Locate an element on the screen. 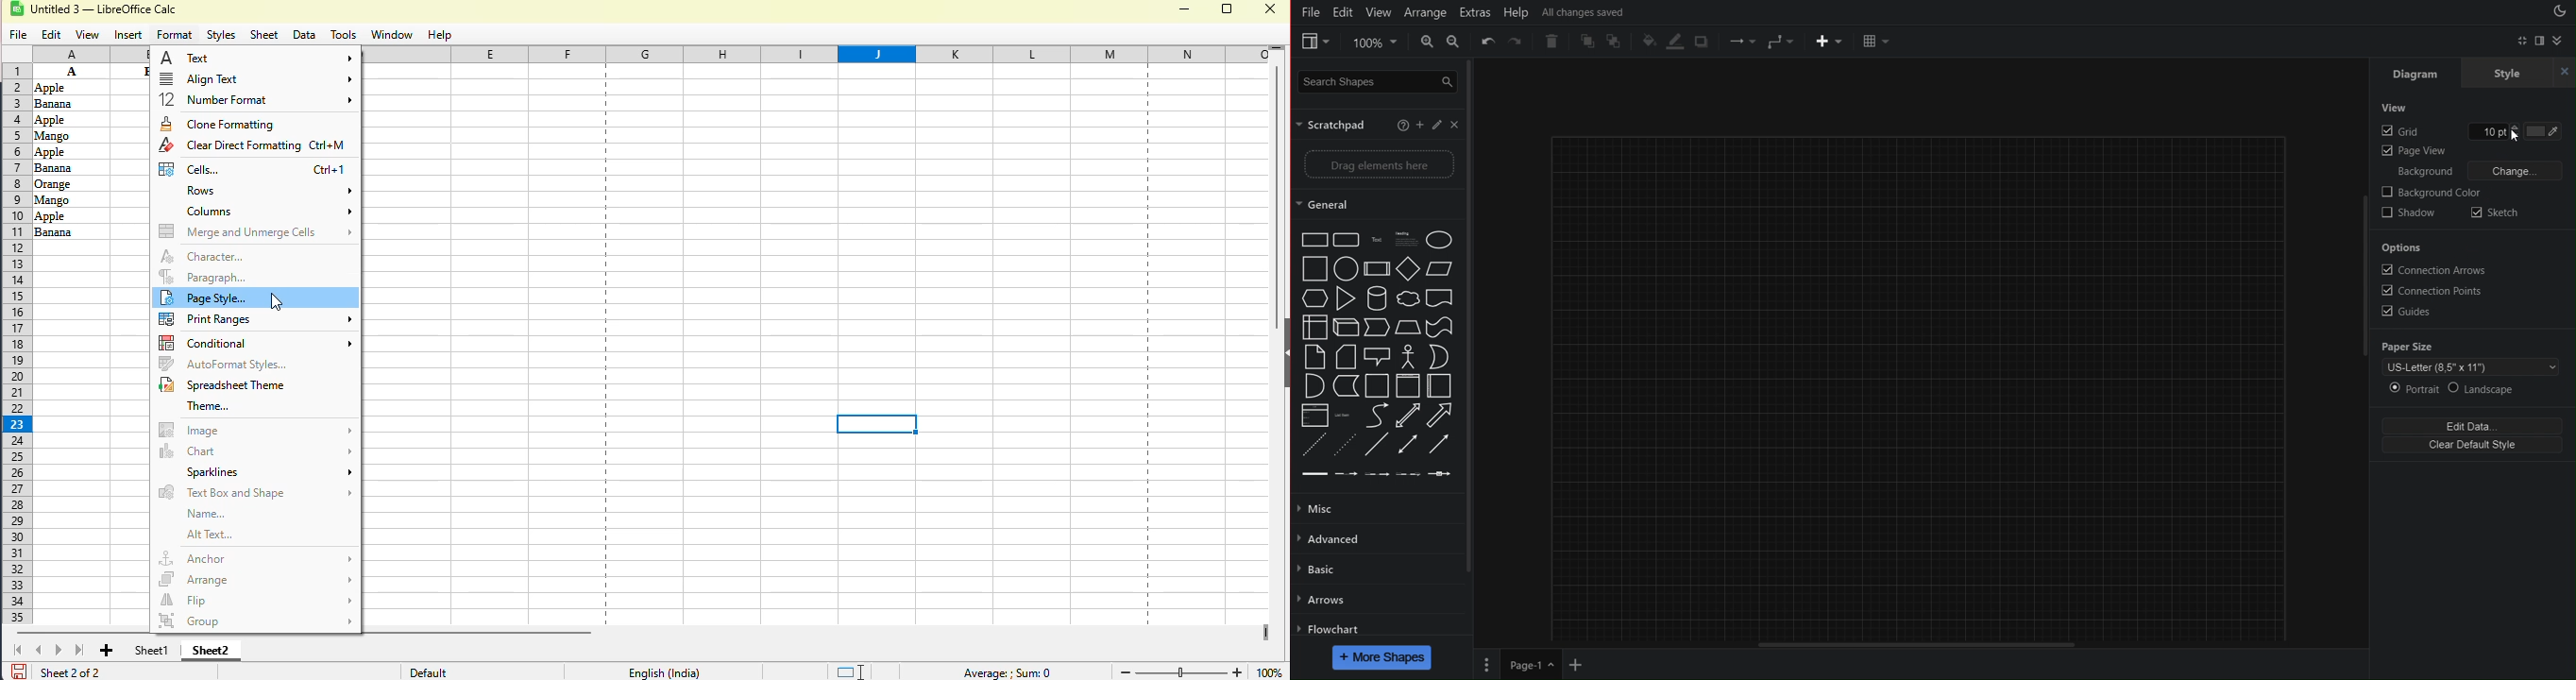  top header is located at coordinates (1405, 385).